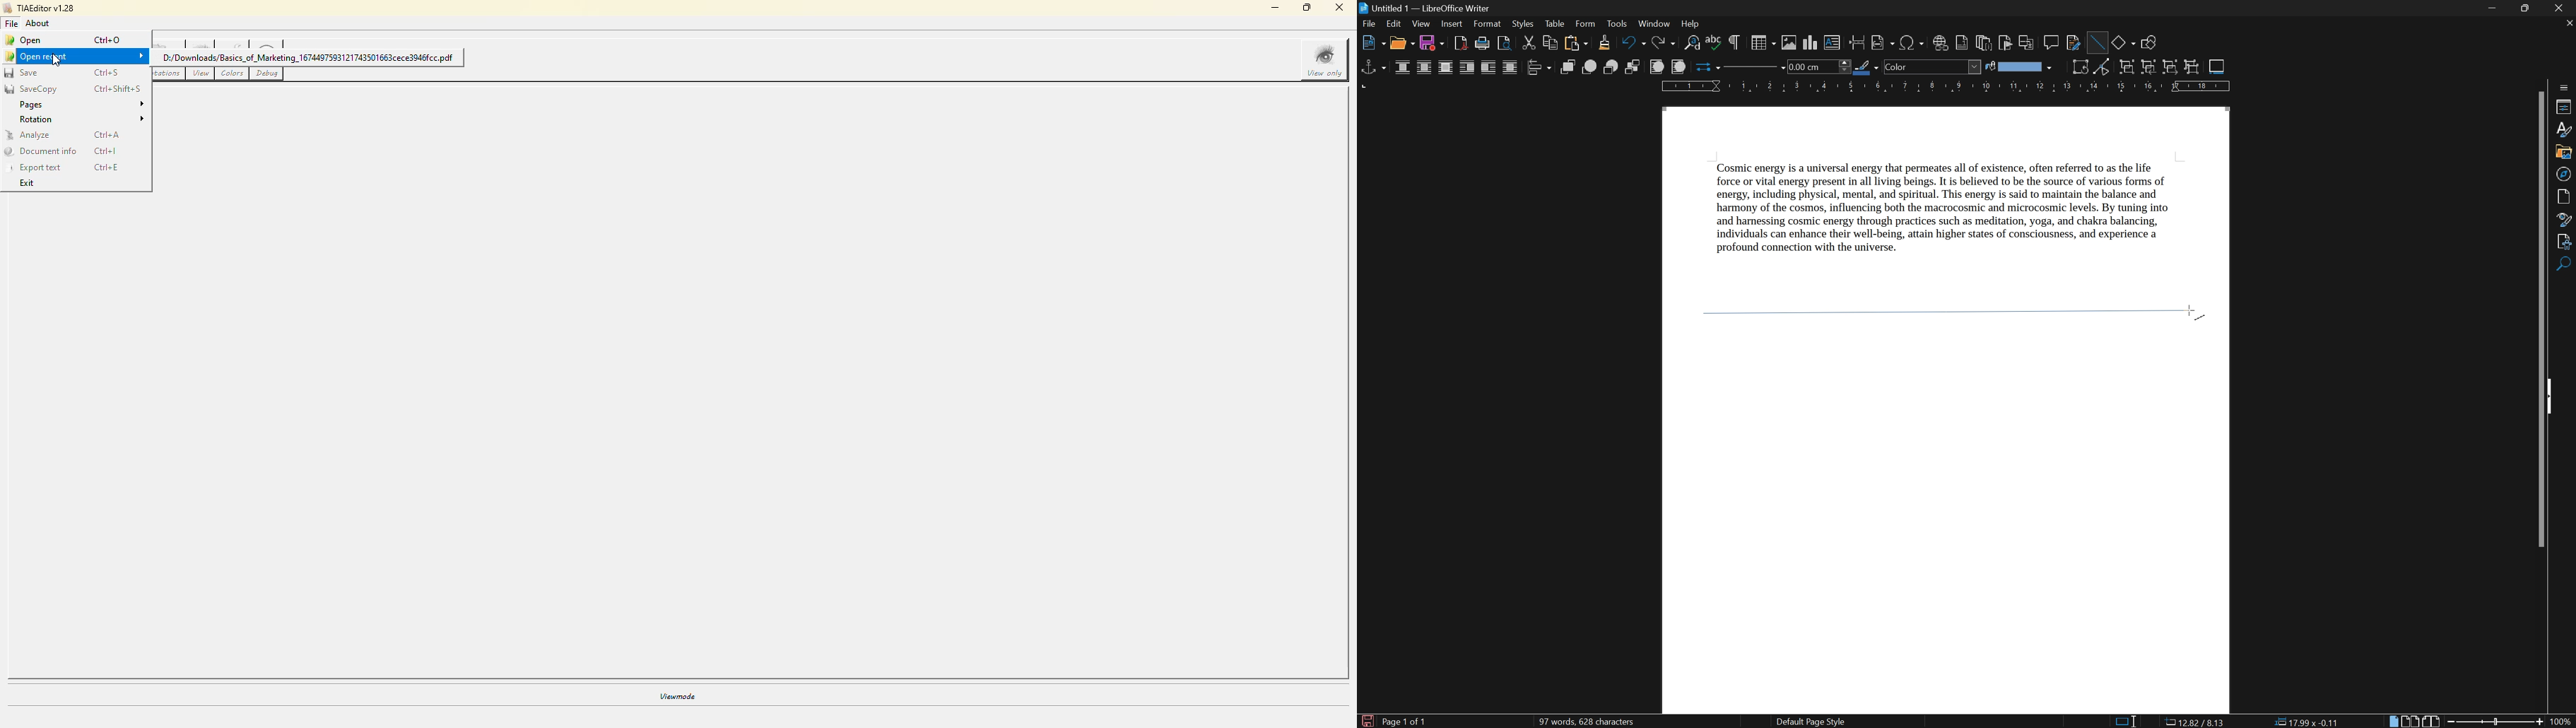  I want to click on default page style, so click(1810, 722).